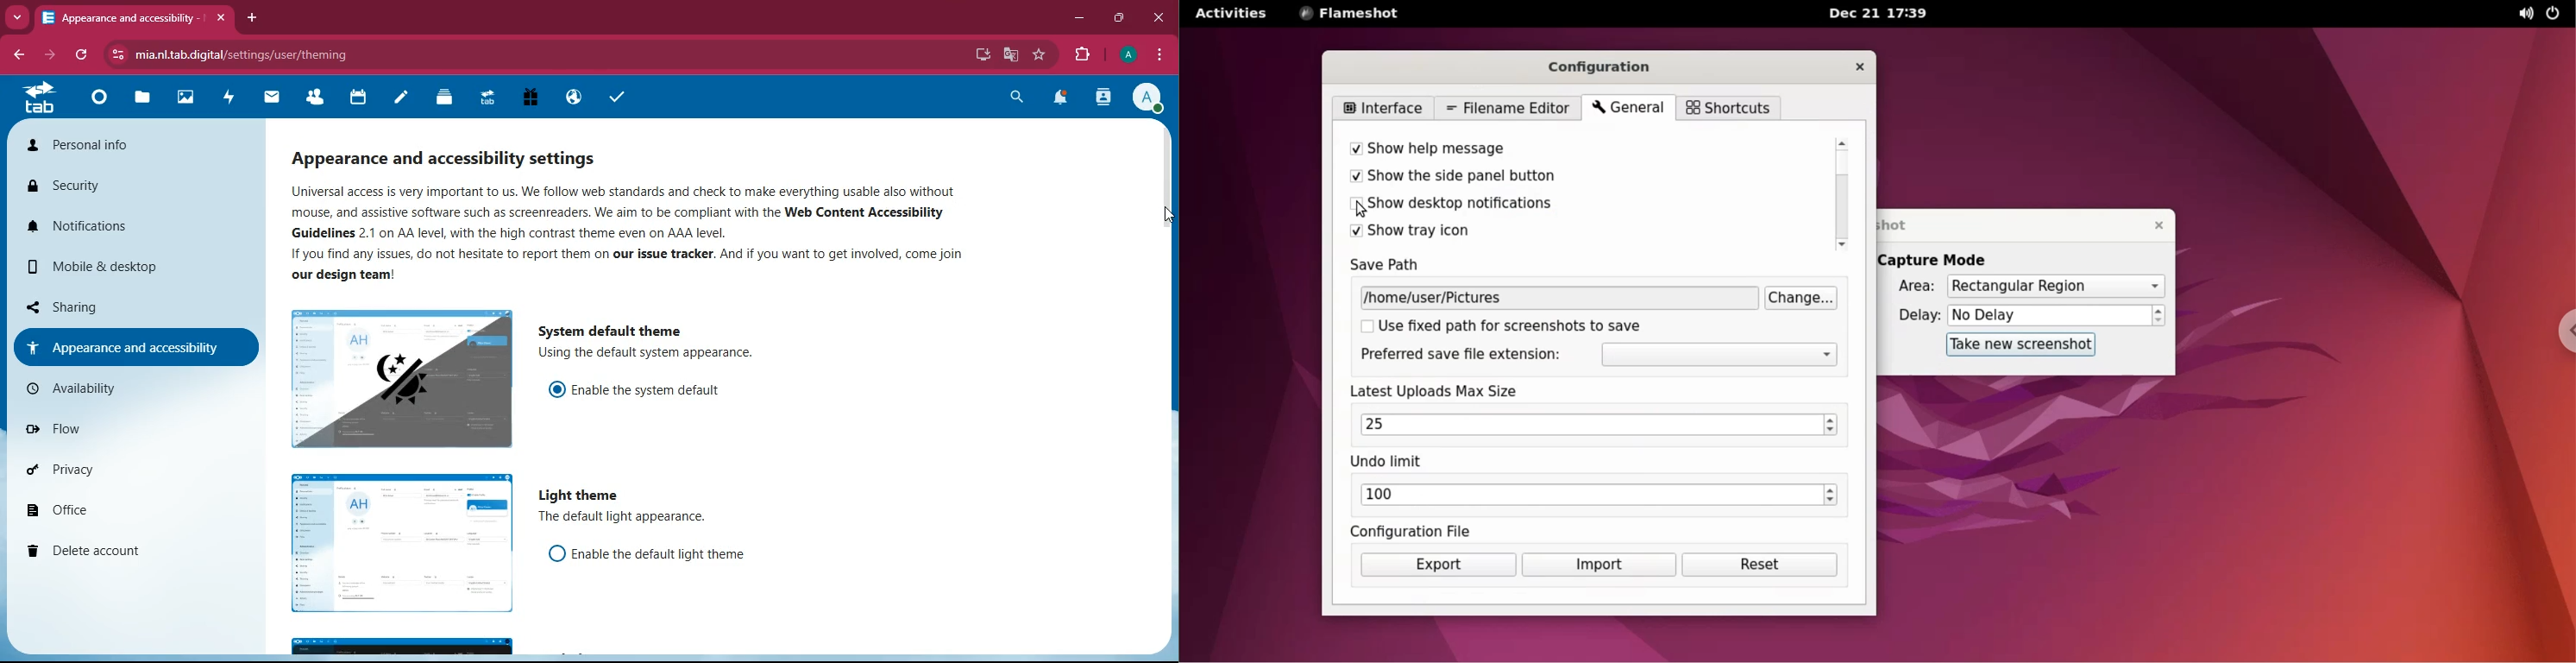 This screenshot has height=672, width=2576. I want to click on activity, so click(232, 98).